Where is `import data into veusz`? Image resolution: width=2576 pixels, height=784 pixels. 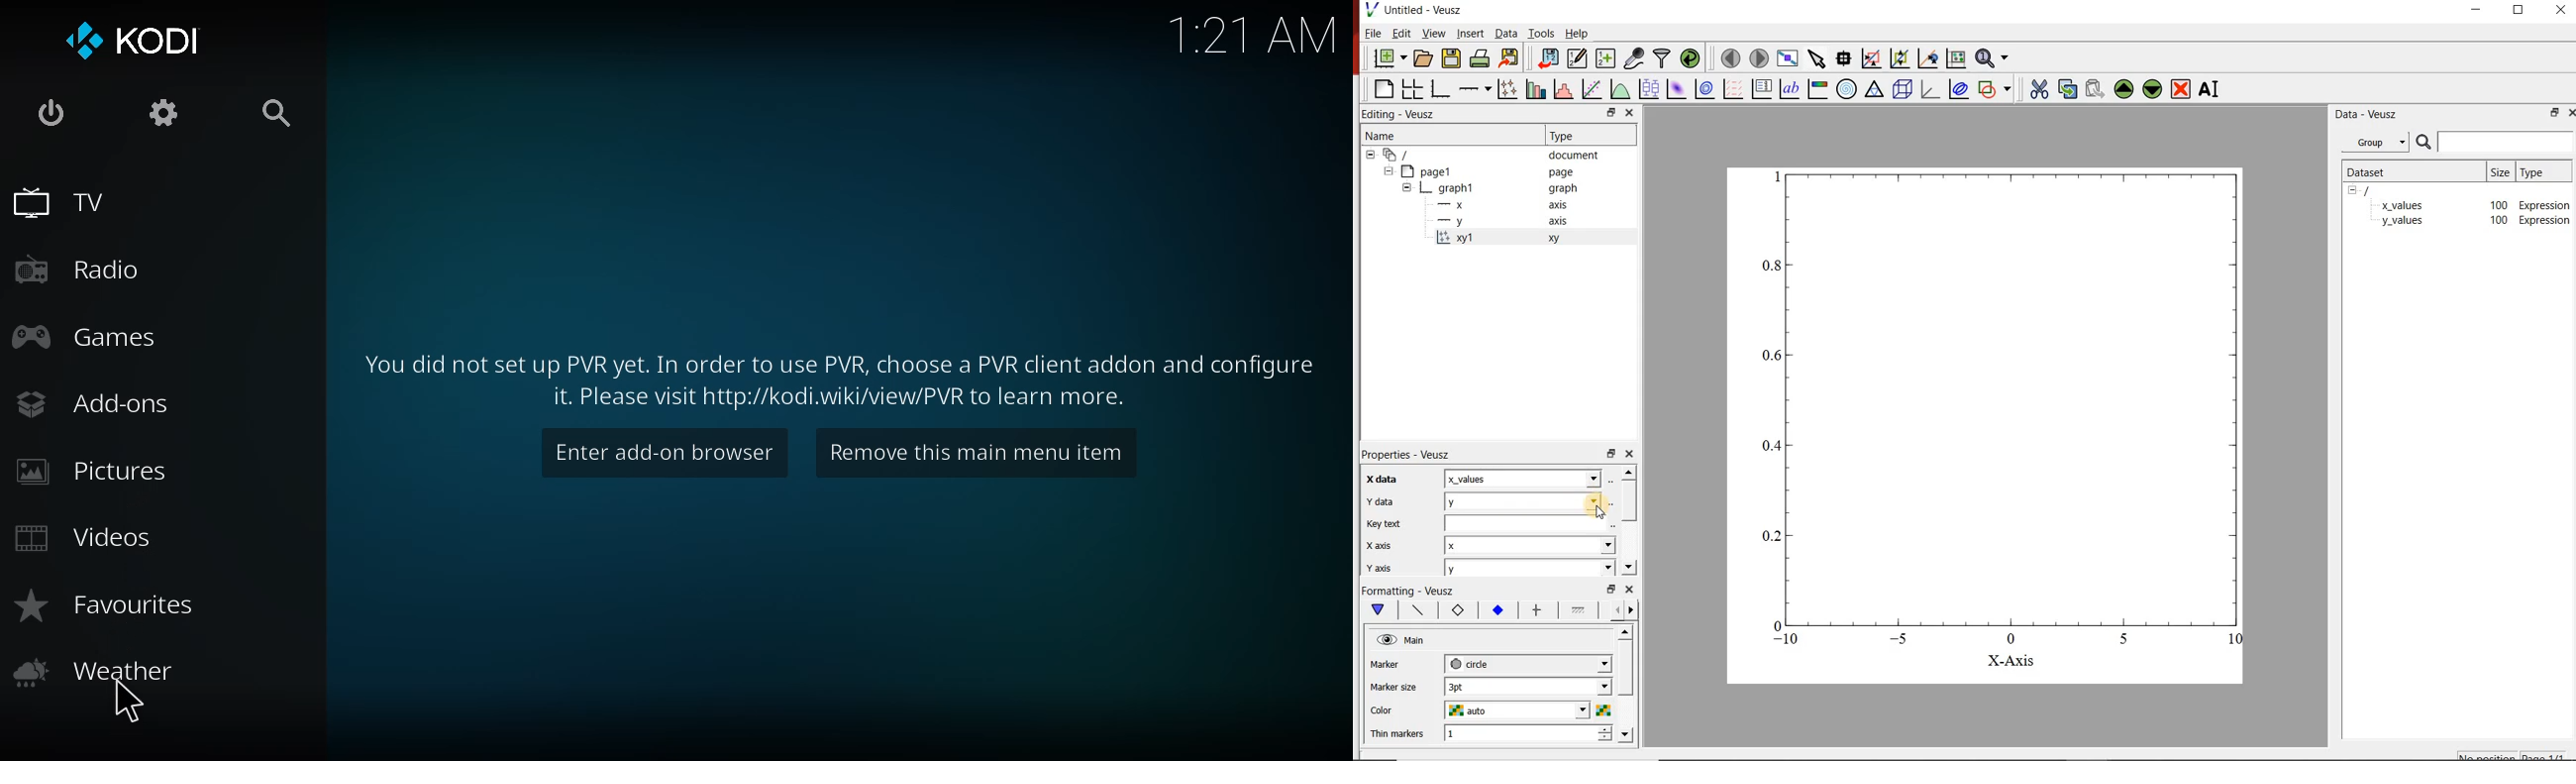 import data into veusz is located at coordinates (1548, 58).